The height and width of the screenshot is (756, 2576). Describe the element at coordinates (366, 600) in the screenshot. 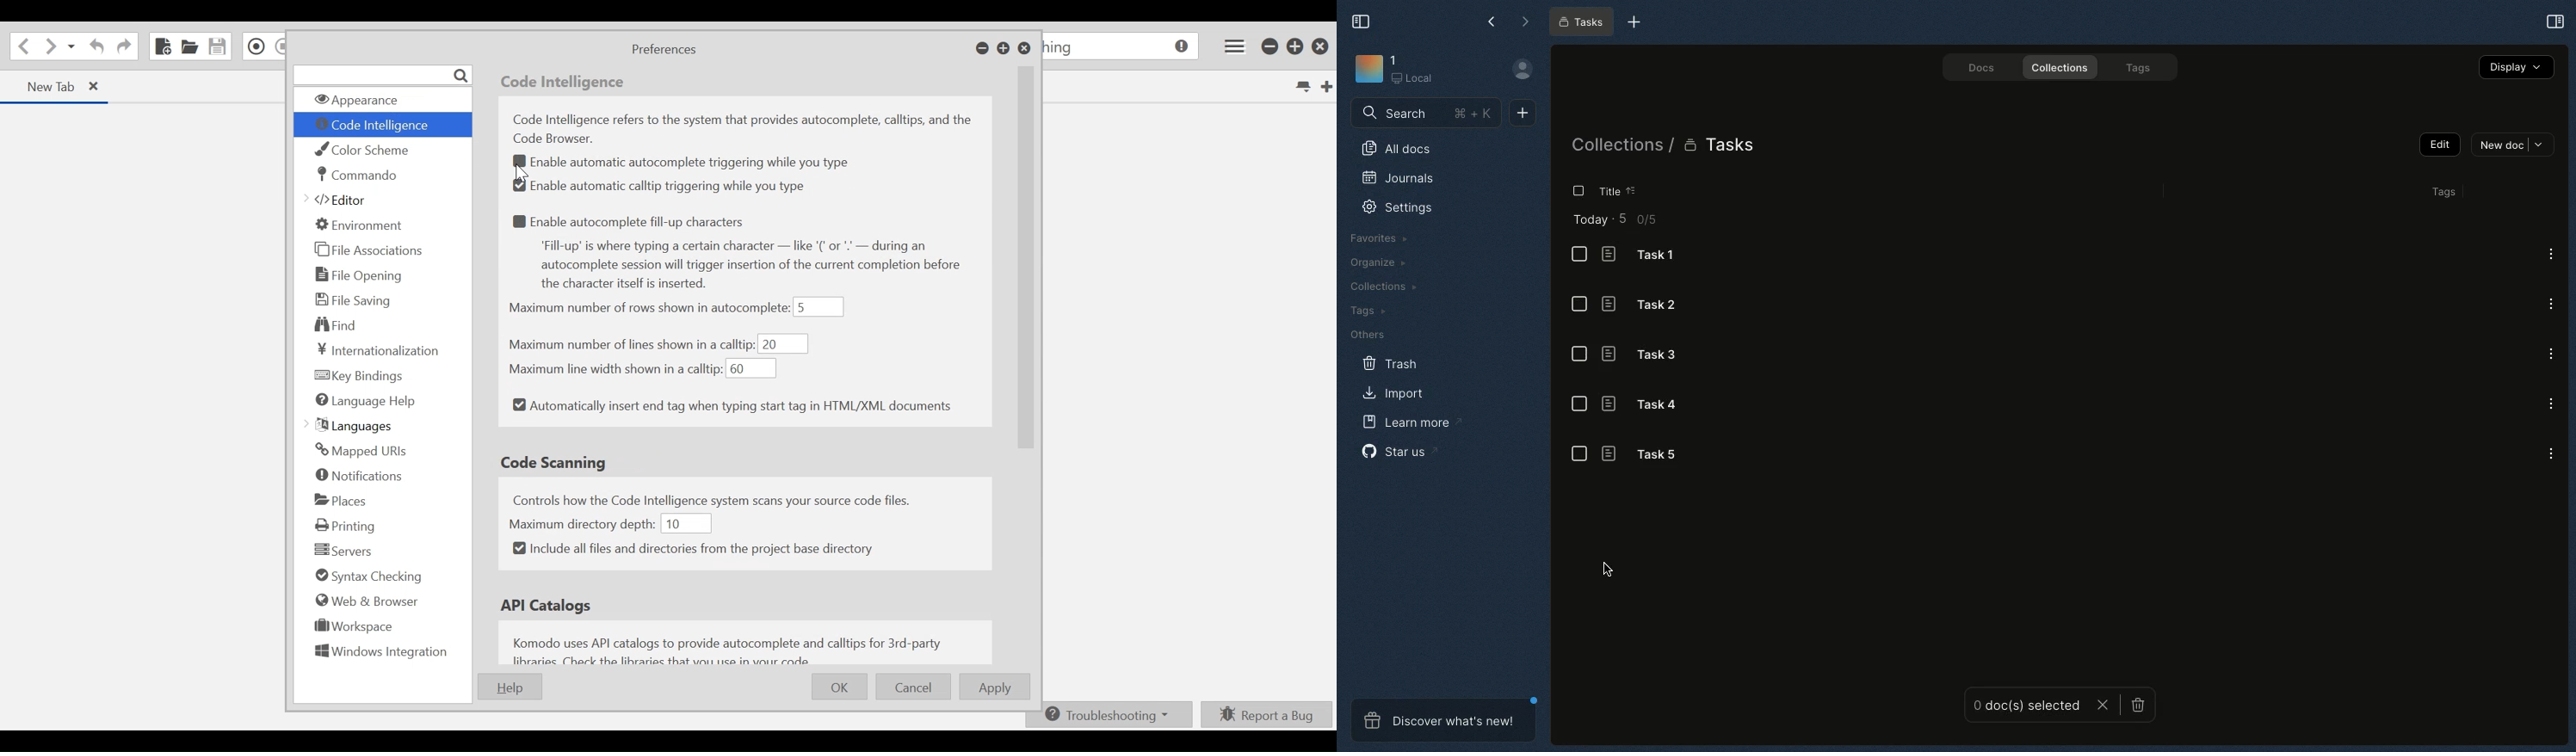

I see `Web & Browser` at that location.